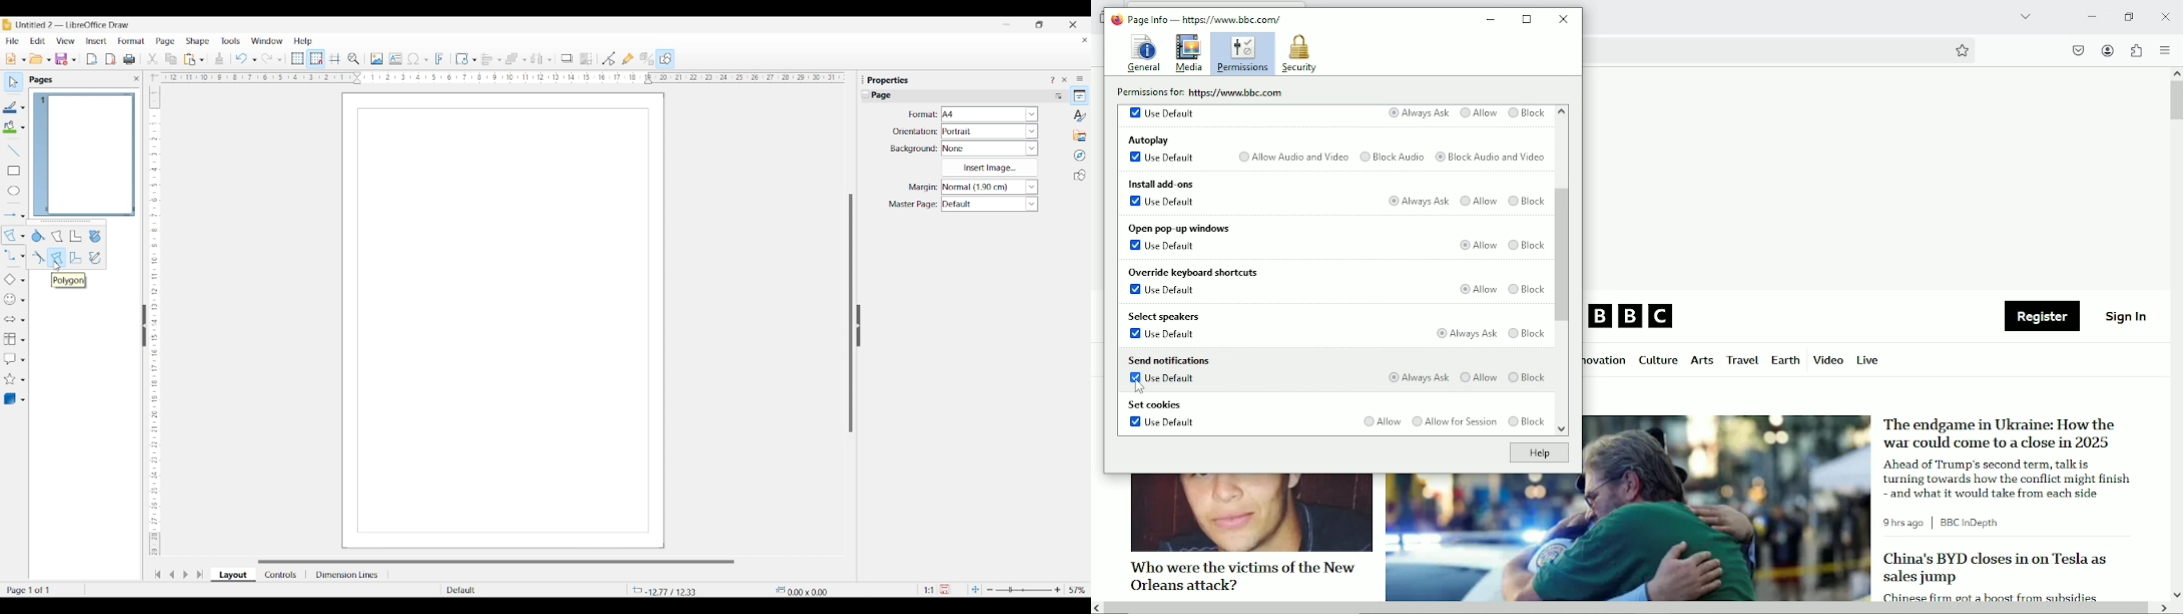 This screenshot has height=616, width=2184. I want to click on Live, so click(1868, 359).